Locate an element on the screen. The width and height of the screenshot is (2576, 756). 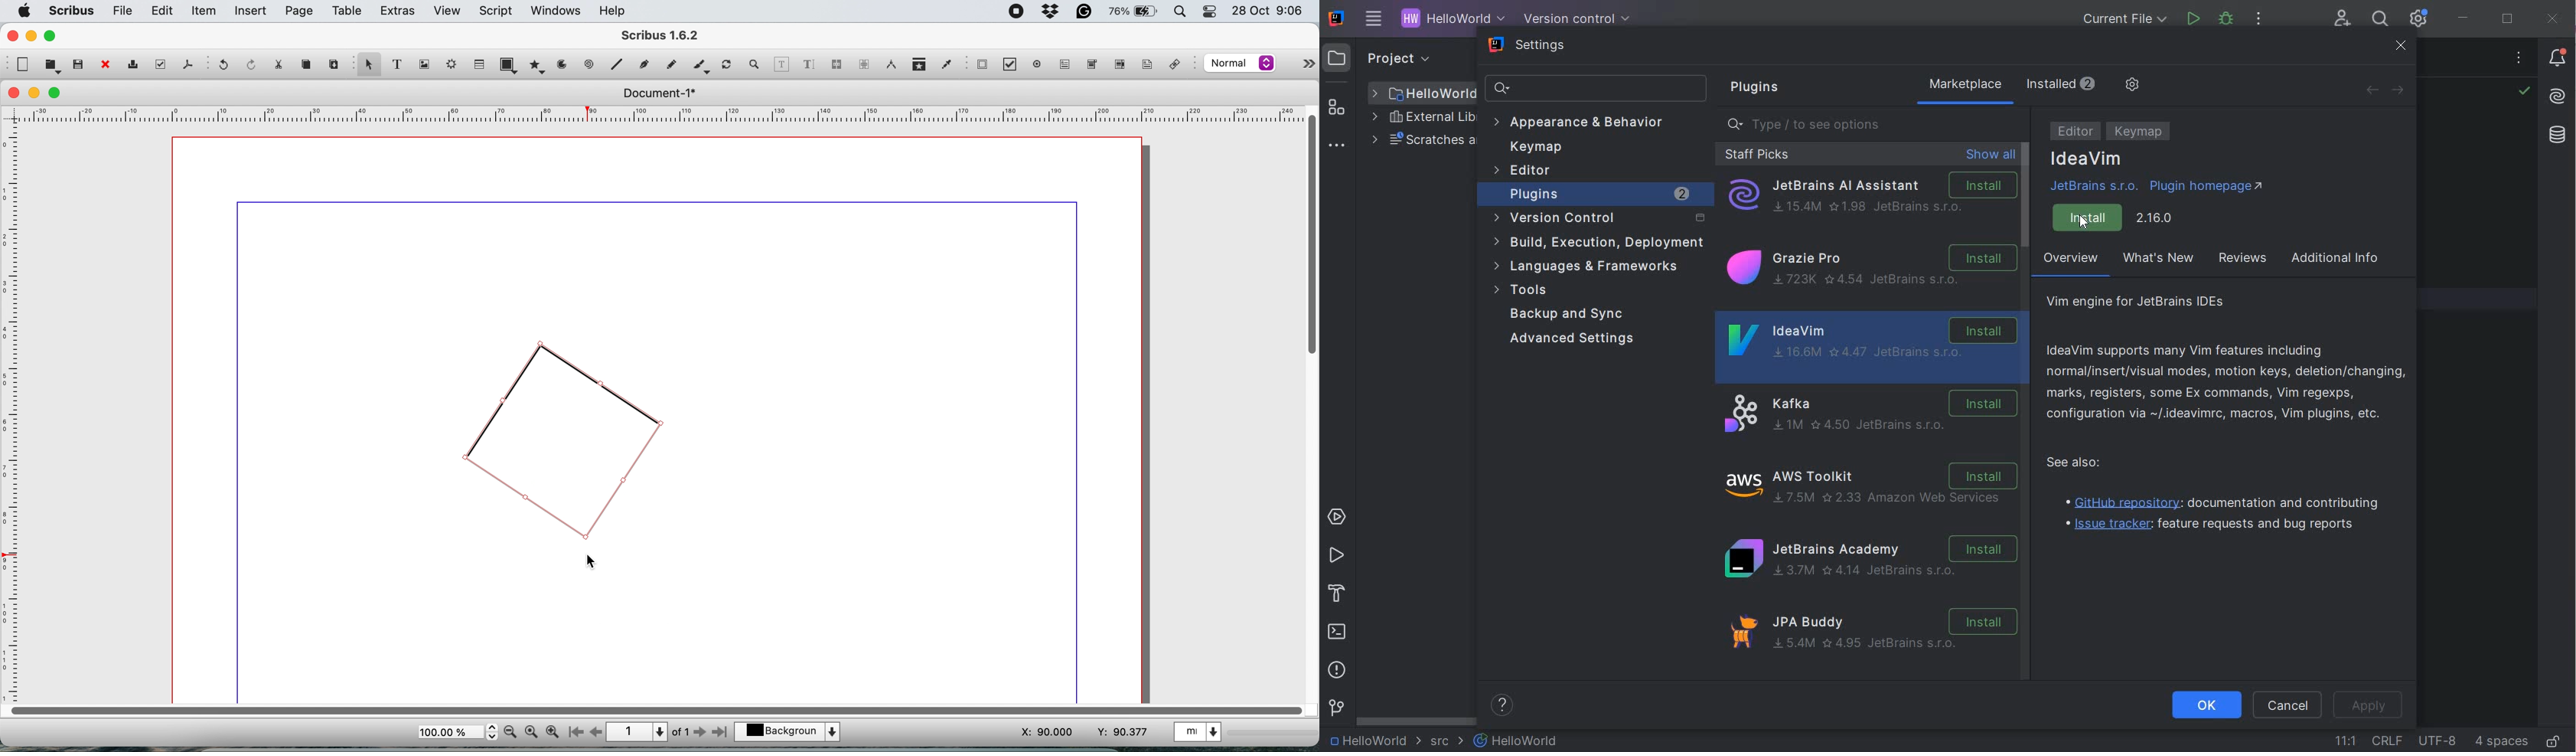
pdf radio button is located at coordinates (1035, 64).